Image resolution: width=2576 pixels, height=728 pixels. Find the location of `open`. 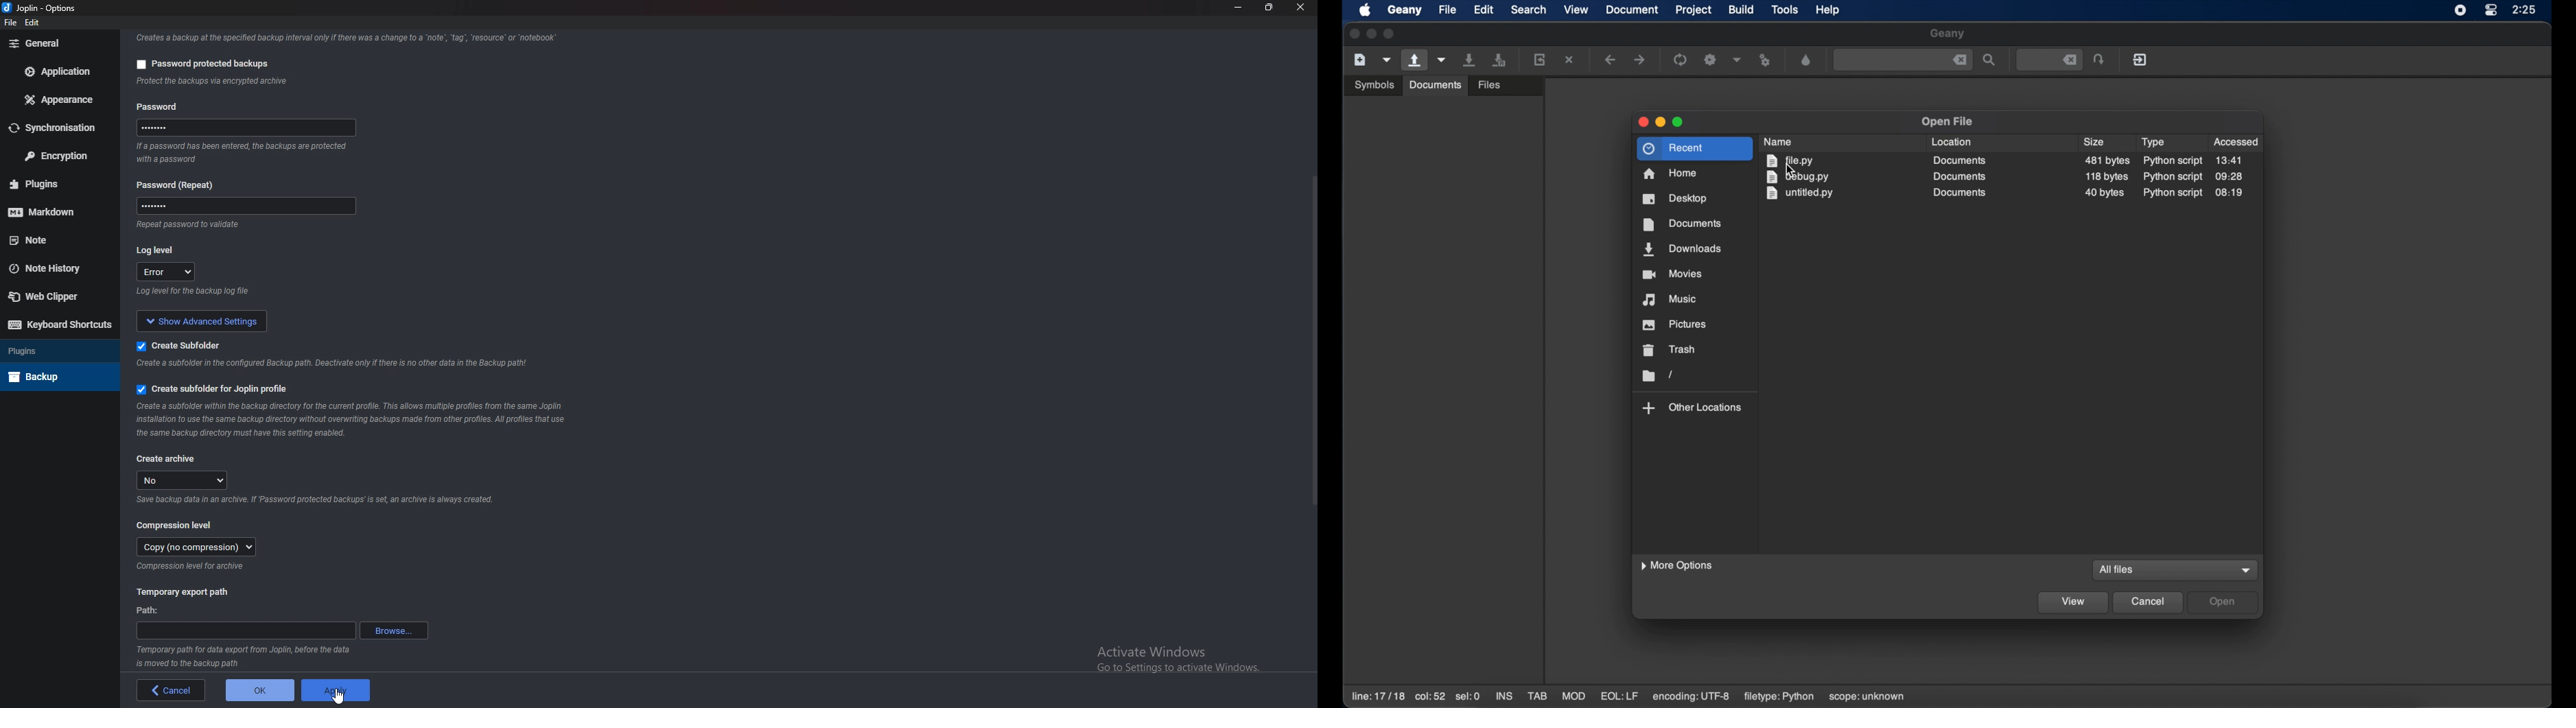

open is located at coordinates (2222, 602).